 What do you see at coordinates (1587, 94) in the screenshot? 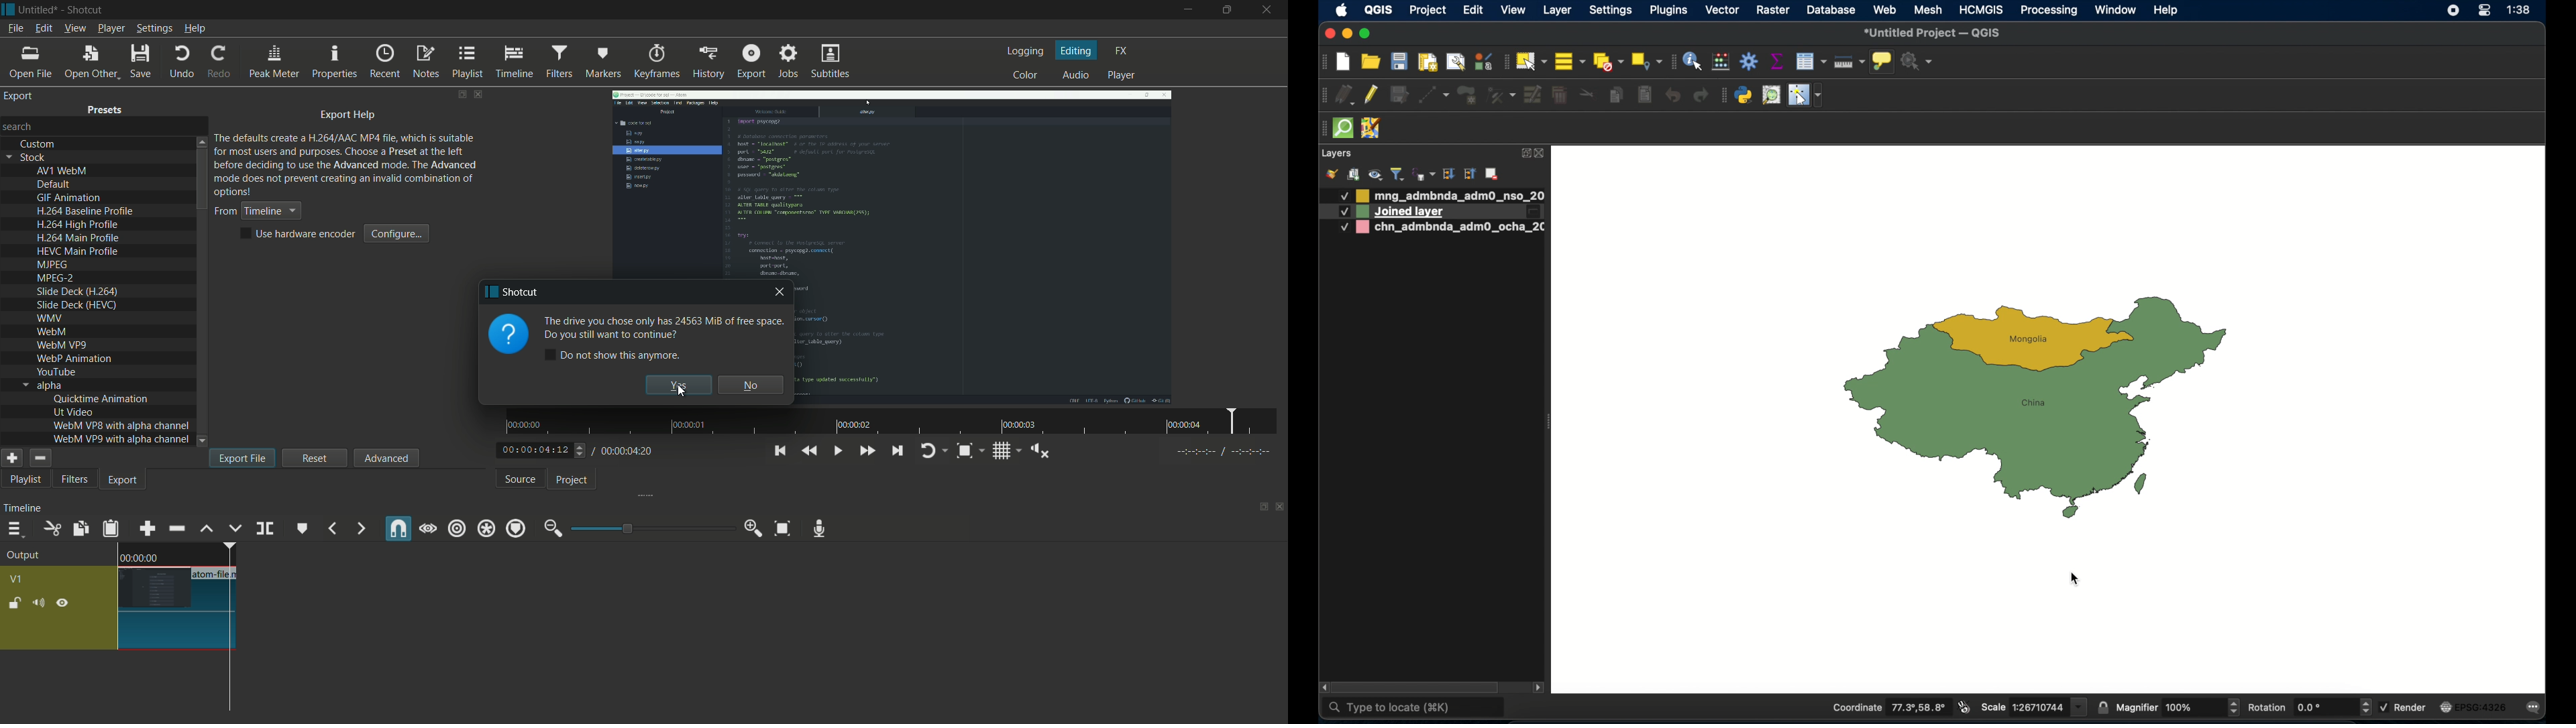
I see `cut features` at bounding box center [1587, 94].